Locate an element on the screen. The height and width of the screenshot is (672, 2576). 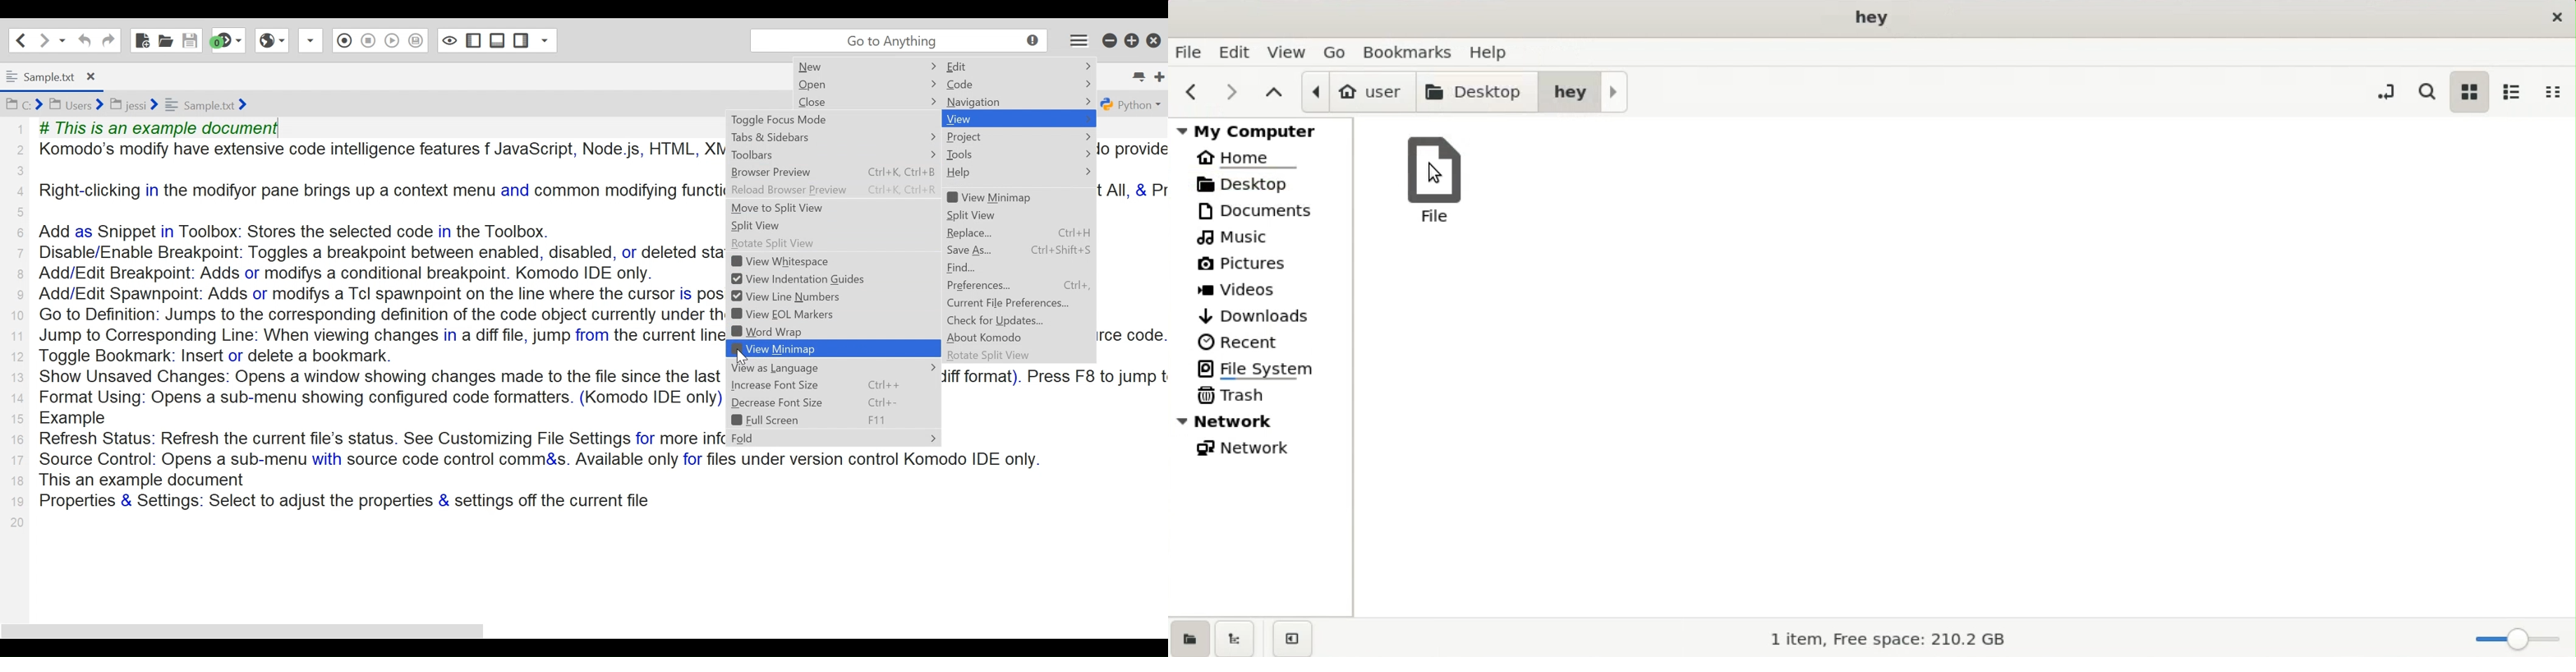
cursor is located at coordinates (1435, 173).